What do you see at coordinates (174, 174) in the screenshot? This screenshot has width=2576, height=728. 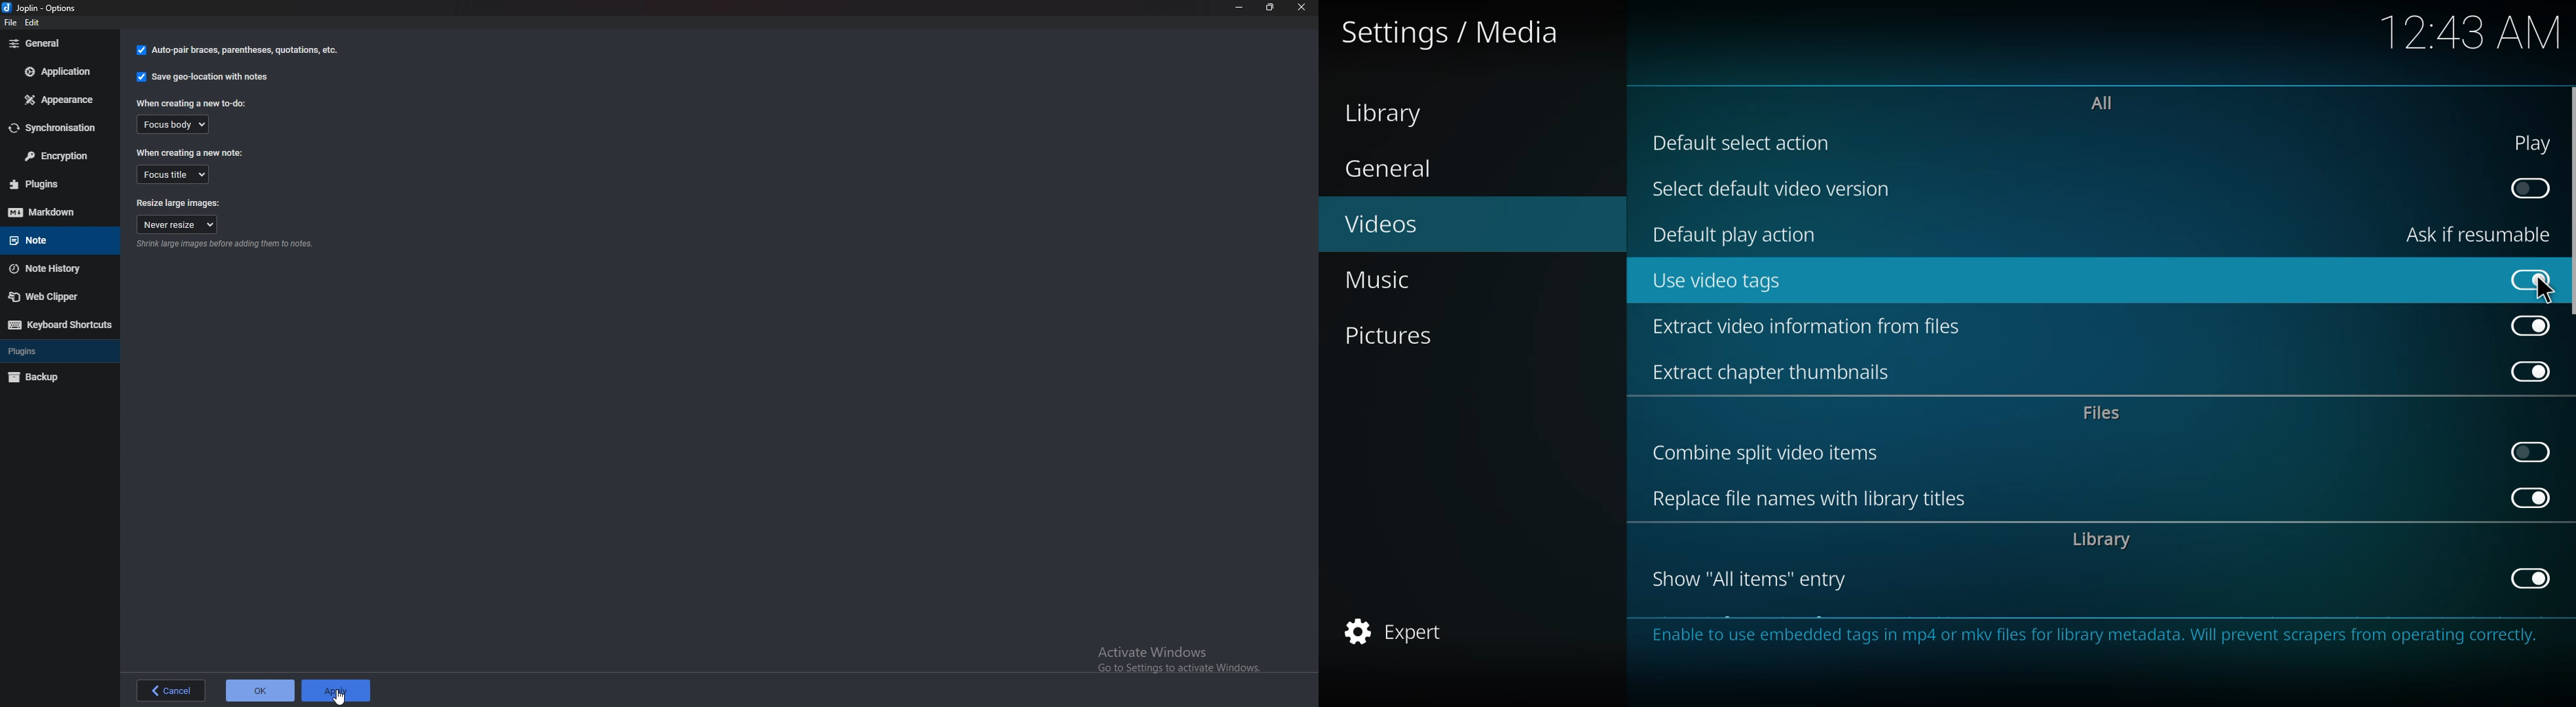 I see `Focus title` at bounding box center [174, 174].